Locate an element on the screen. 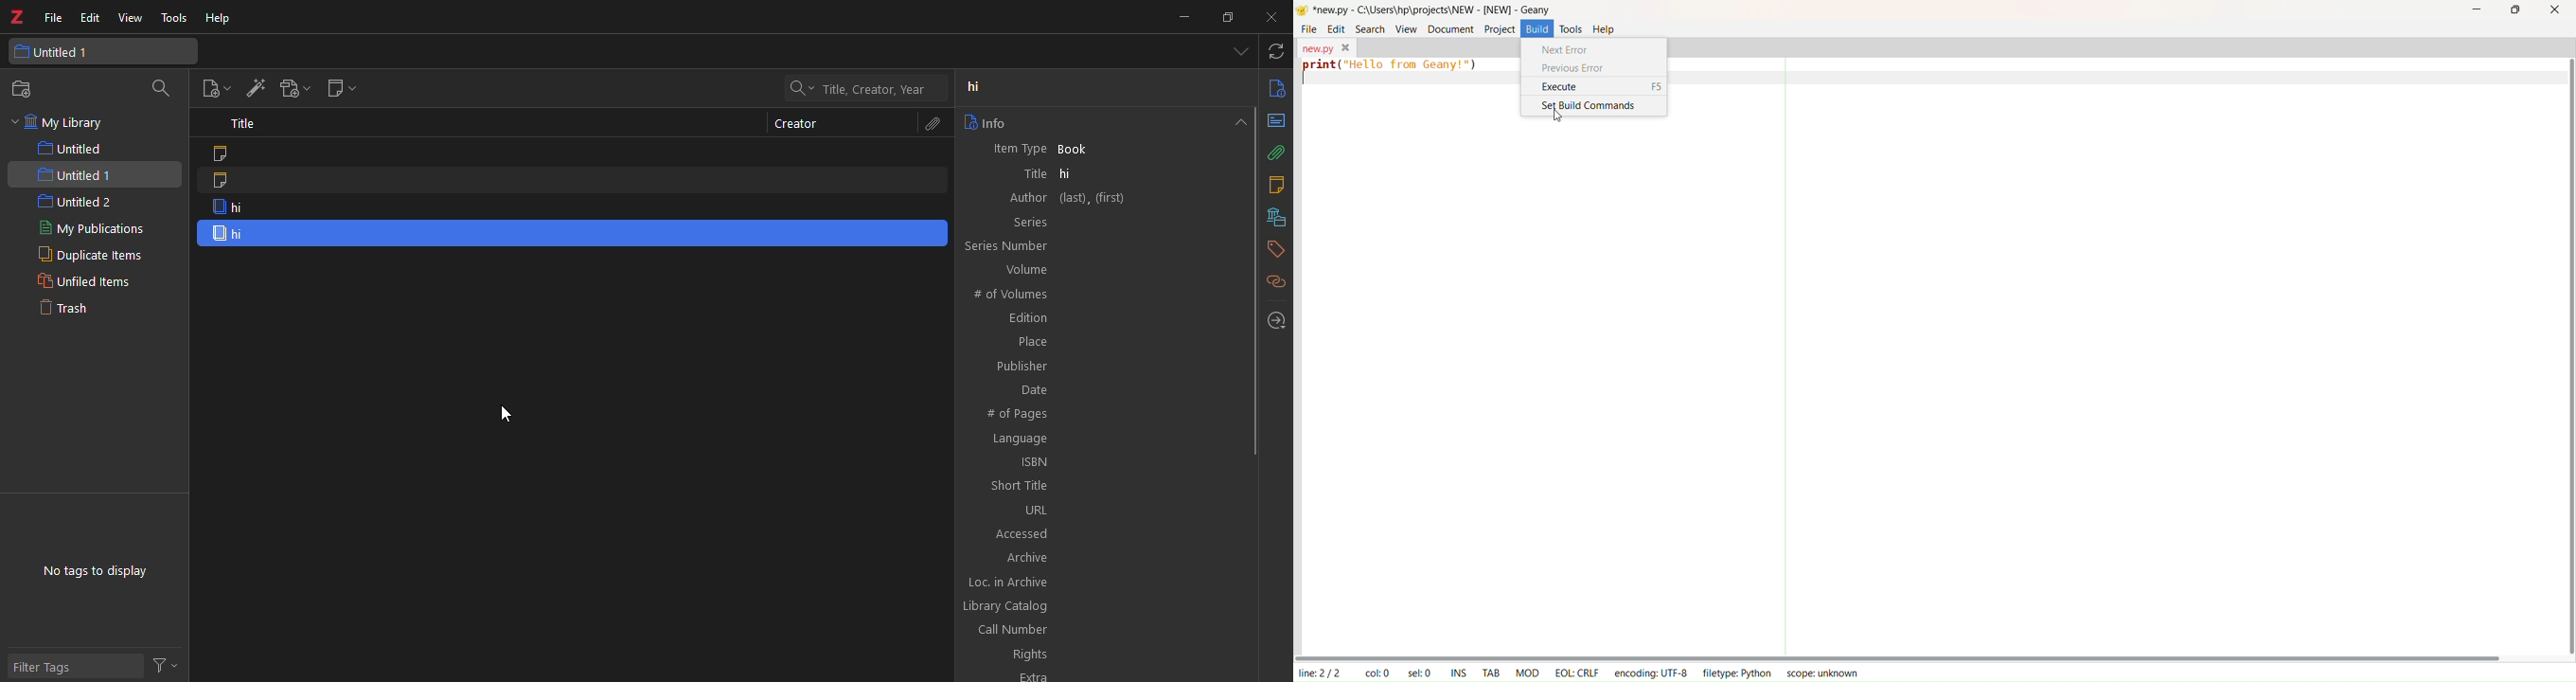  # of volumes is located at coordinates (1012, 294).